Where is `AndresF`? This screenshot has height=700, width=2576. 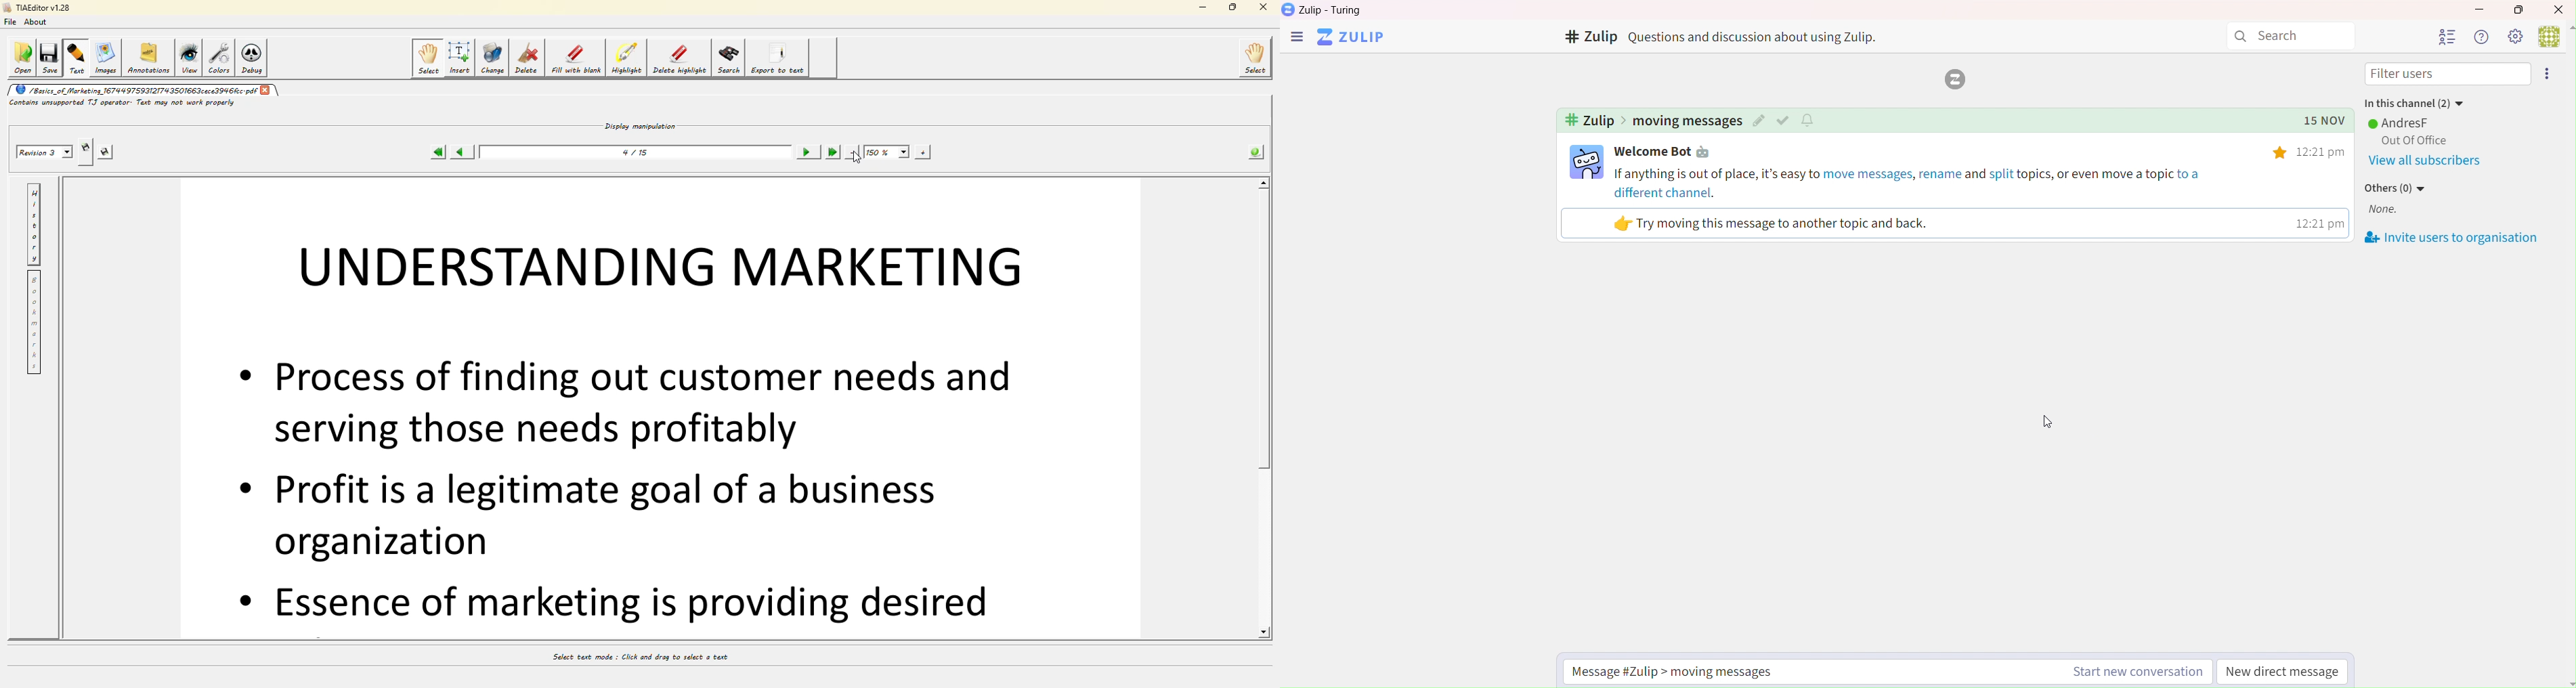
AndresF is located at coordinates (2401, 123).